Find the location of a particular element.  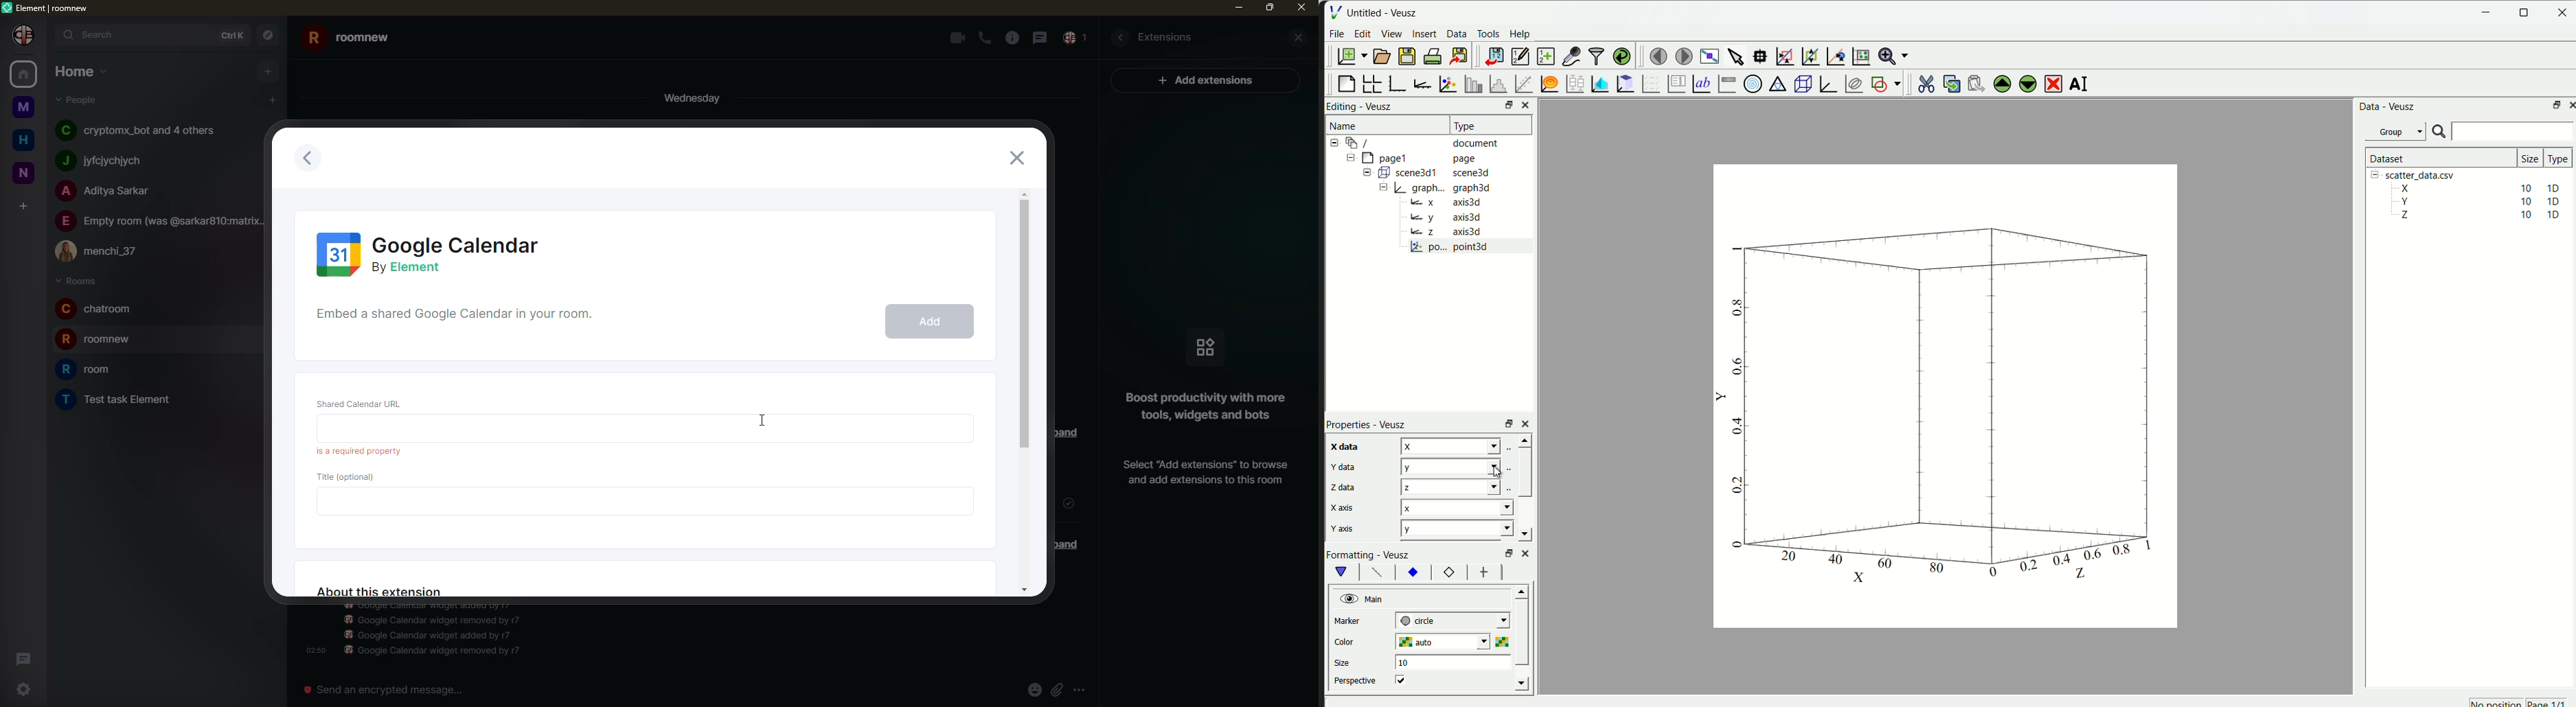

message is located at coordinates (1042, 38).